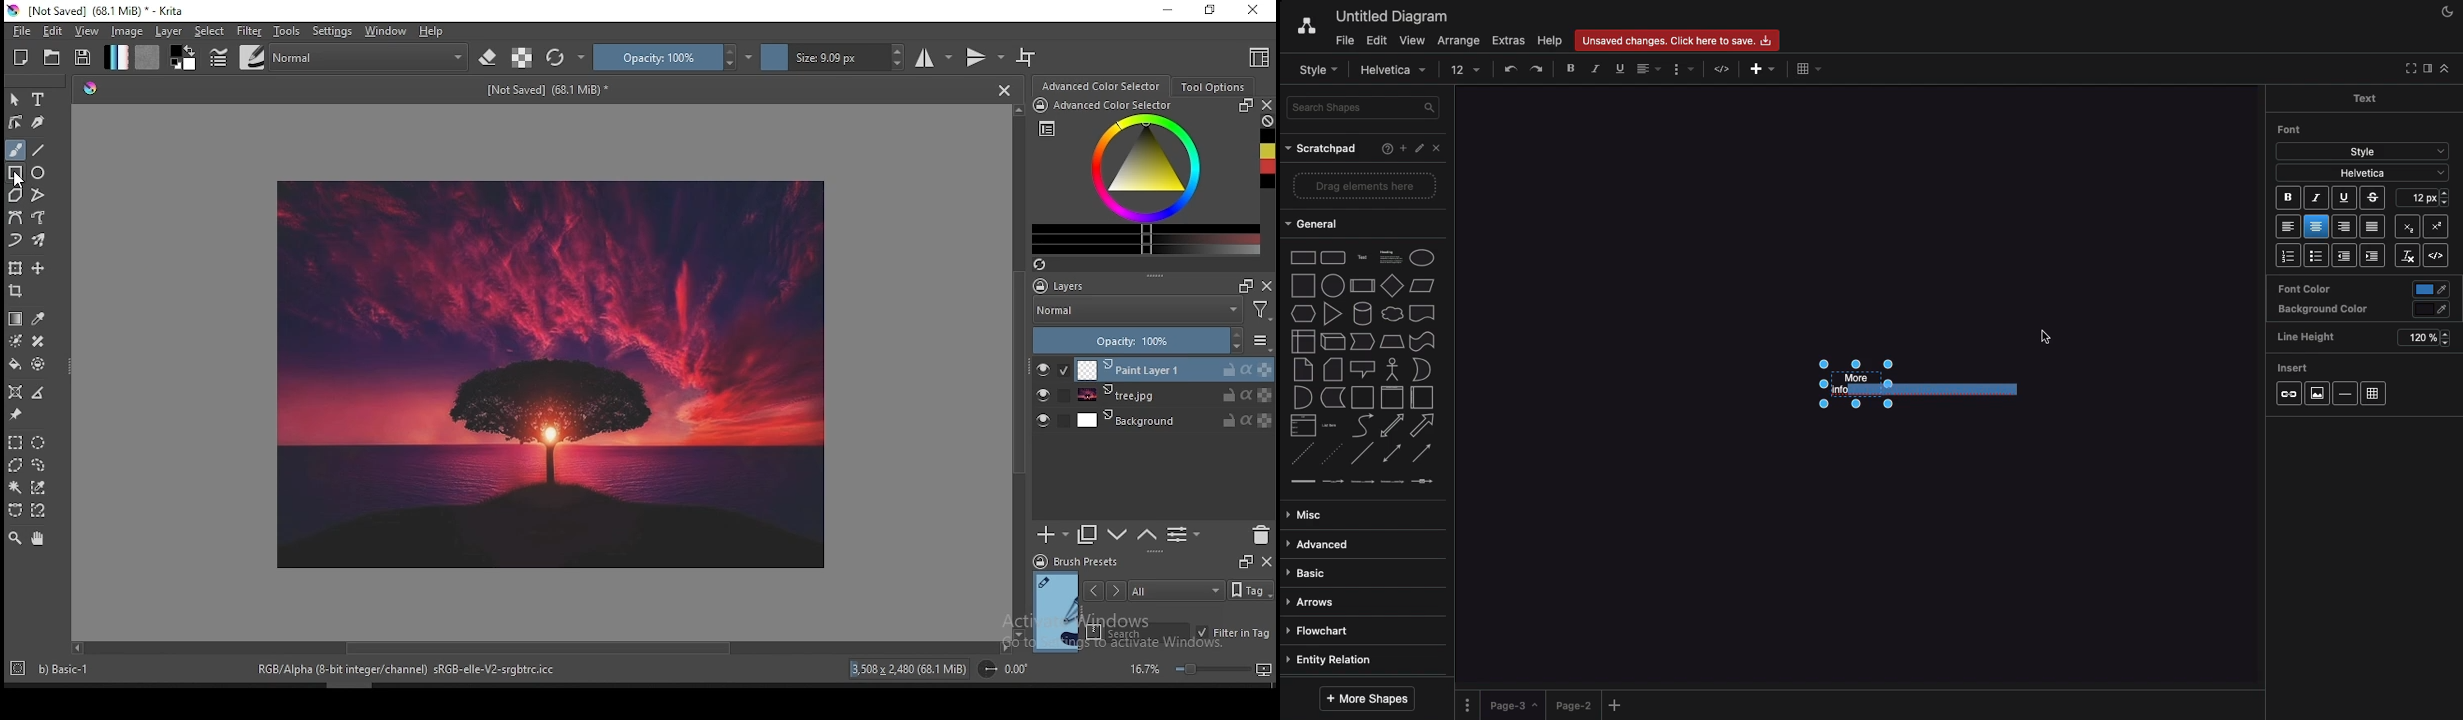 Image resolution: width=2464 pixels, height=728 pixels. What do you see at coordinates (1321, 546) in the screenshot?
I see `Advanced` at bounding box center [1321, 546].